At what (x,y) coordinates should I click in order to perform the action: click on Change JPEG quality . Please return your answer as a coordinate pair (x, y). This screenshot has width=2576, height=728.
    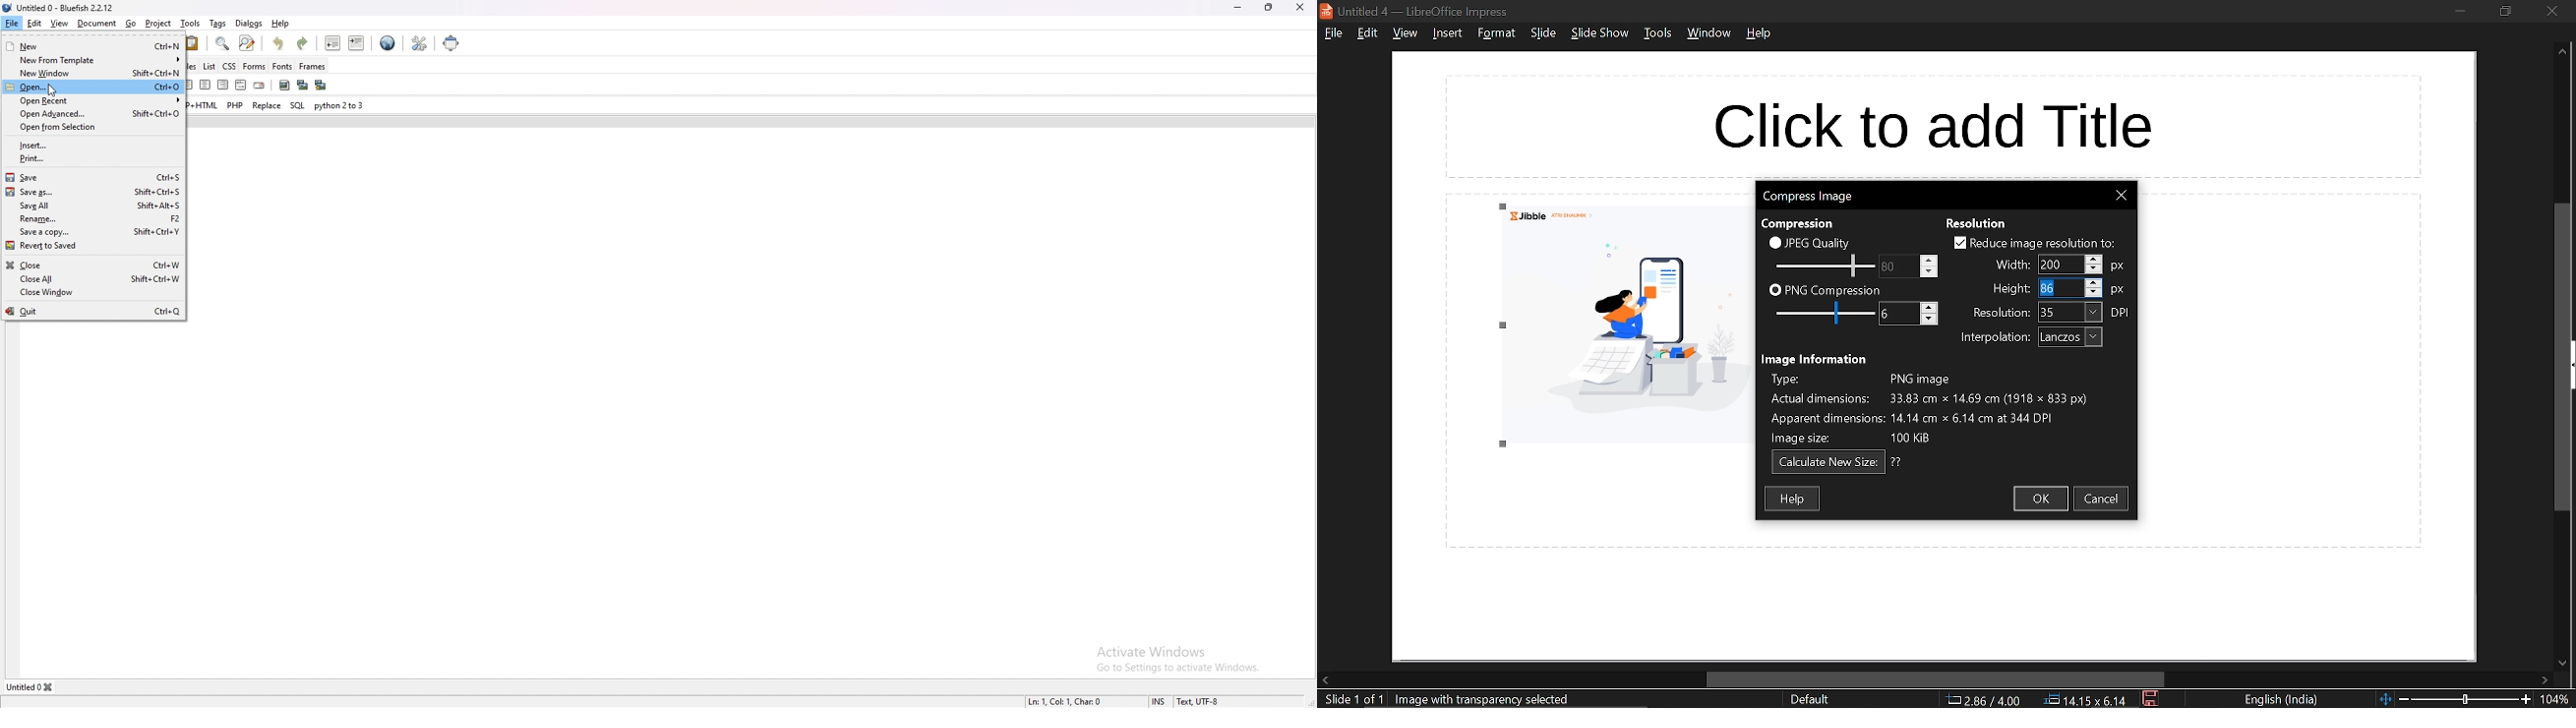
    Looking at the image, I should click on (1825, 266).